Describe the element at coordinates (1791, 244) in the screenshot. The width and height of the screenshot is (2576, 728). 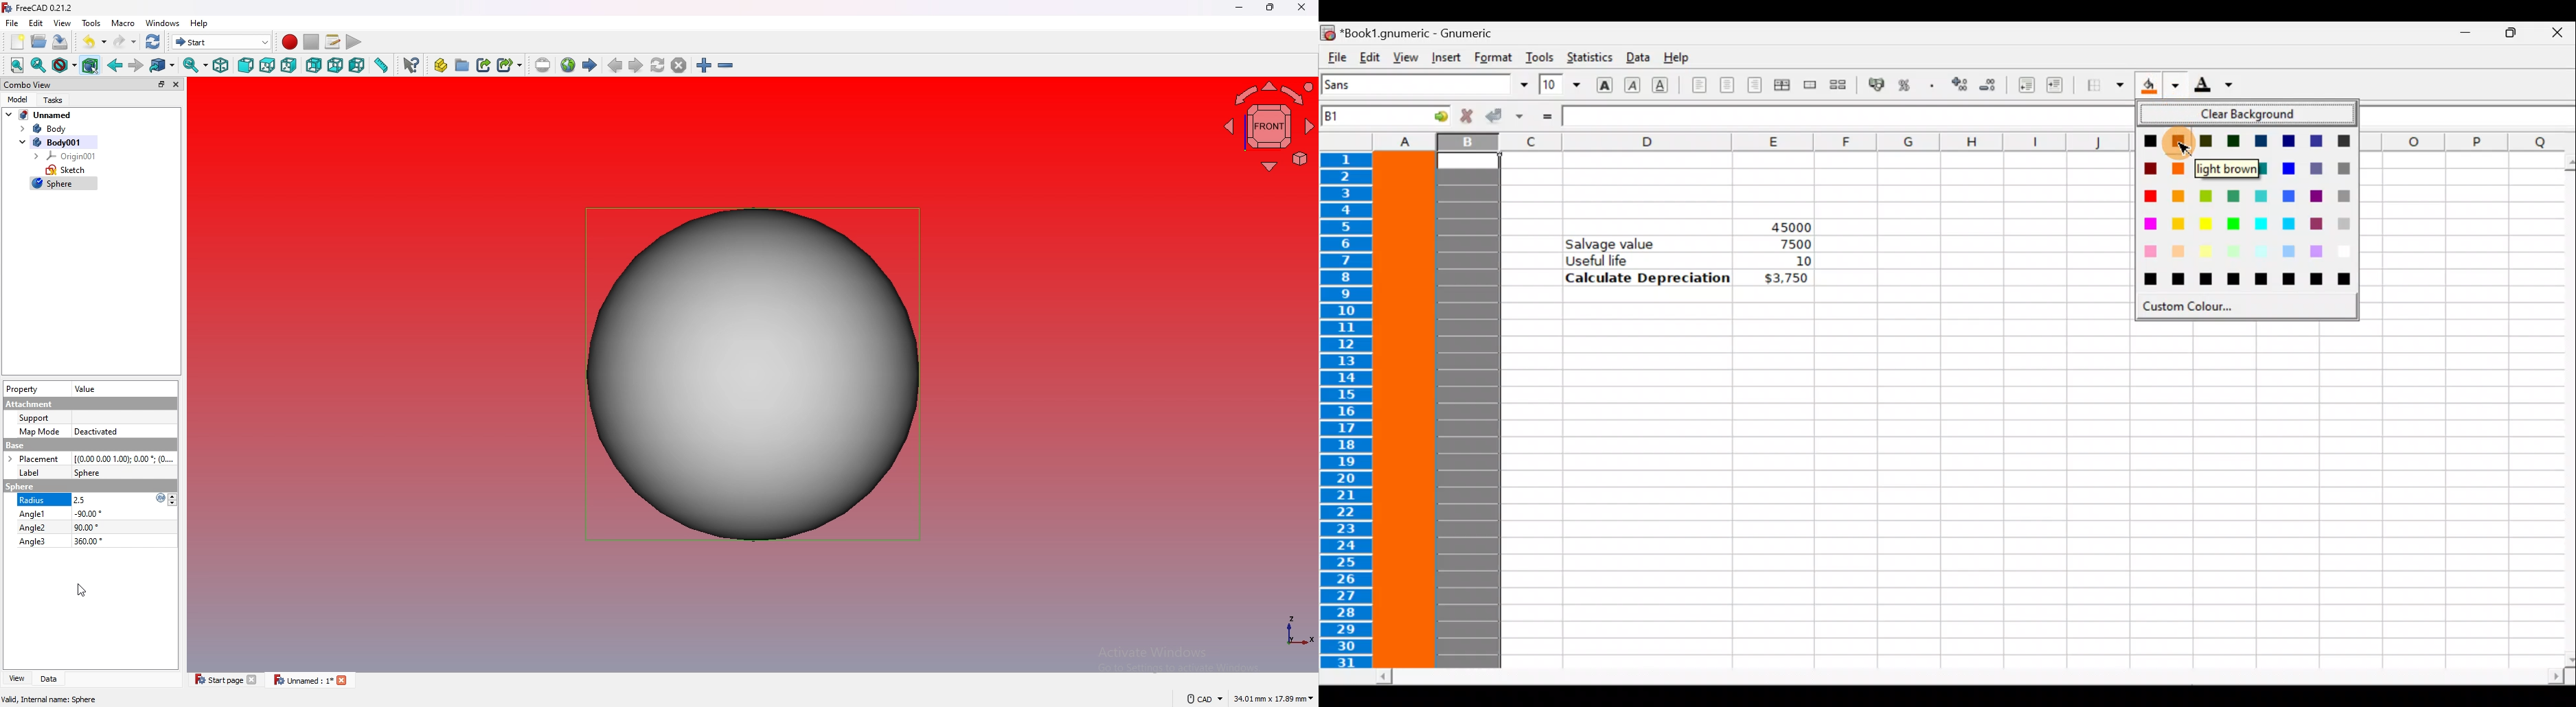
I see `7500` at that location.